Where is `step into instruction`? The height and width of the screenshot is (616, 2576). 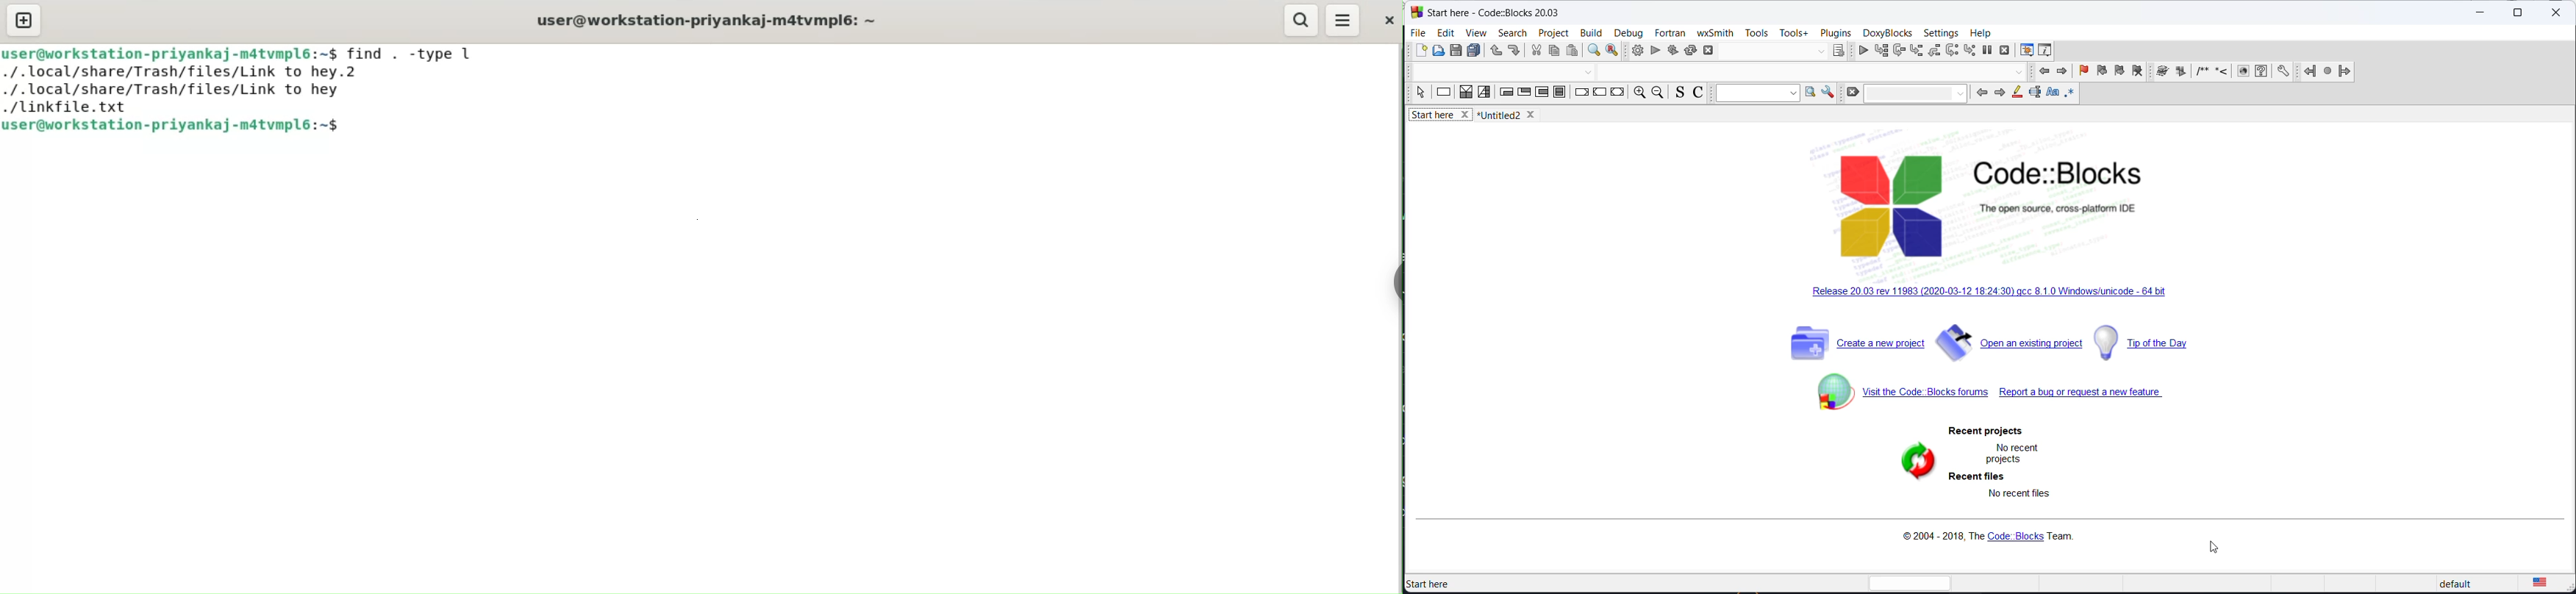 step into instruction is located at coordinates (1969, 51).